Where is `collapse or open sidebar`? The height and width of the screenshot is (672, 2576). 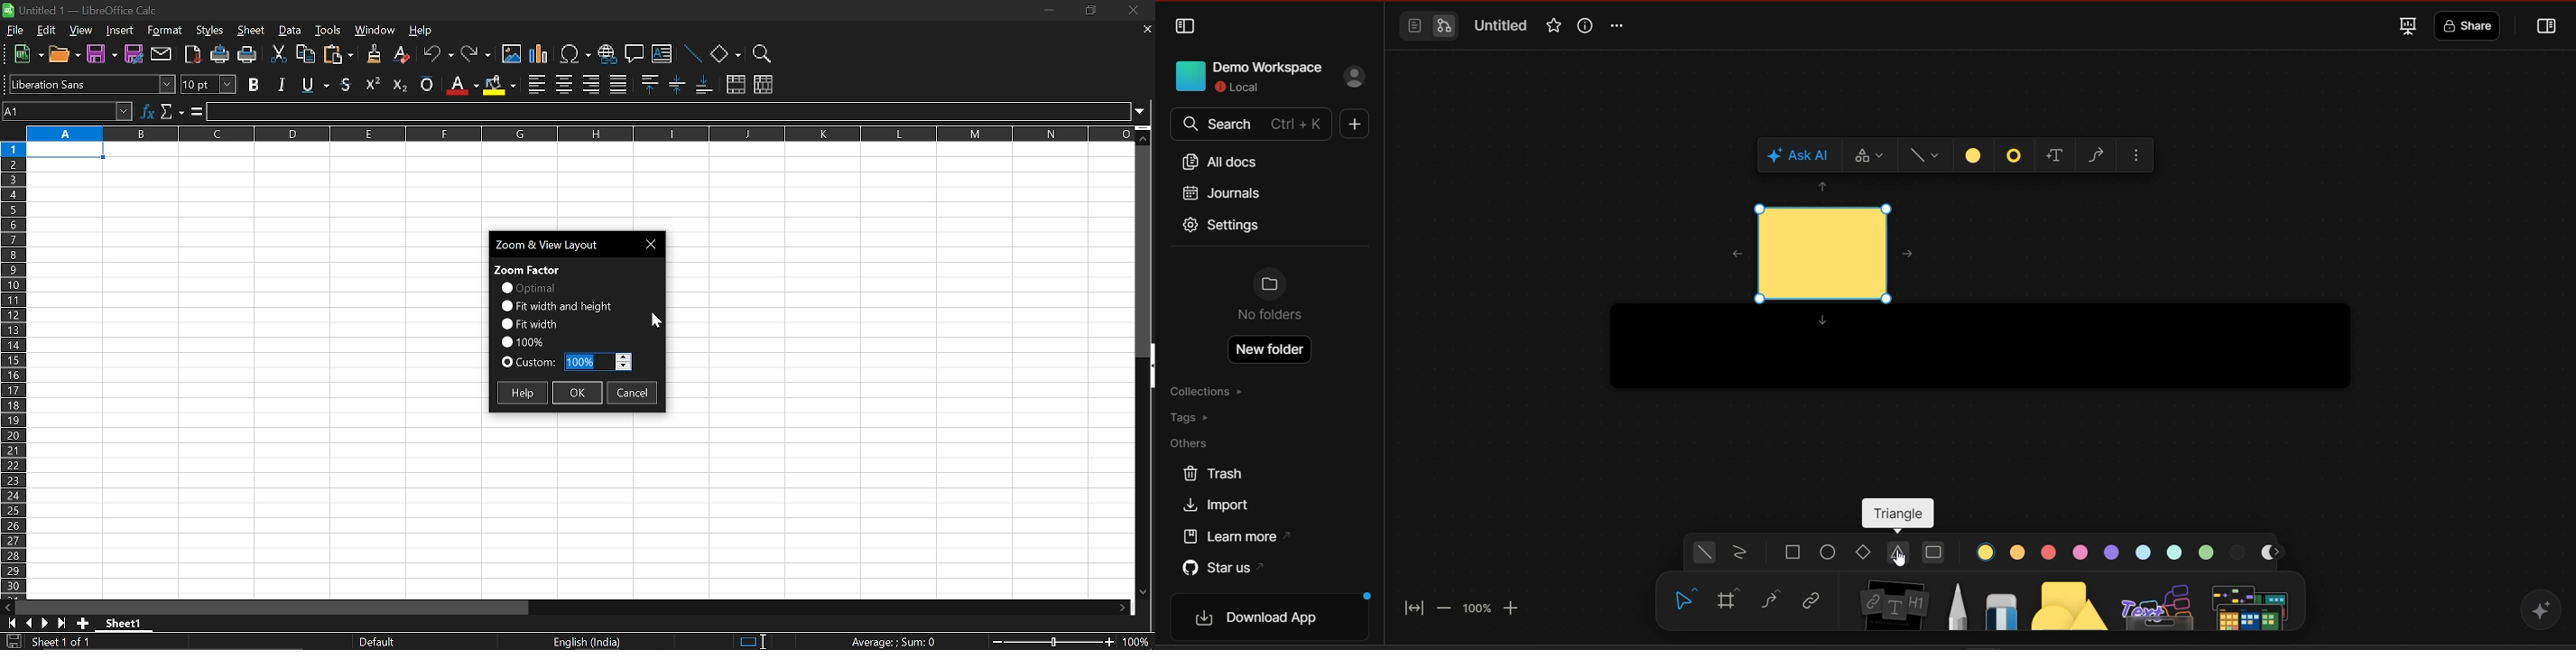 collapse or open sidebar is located at coordinates (2548, 27).